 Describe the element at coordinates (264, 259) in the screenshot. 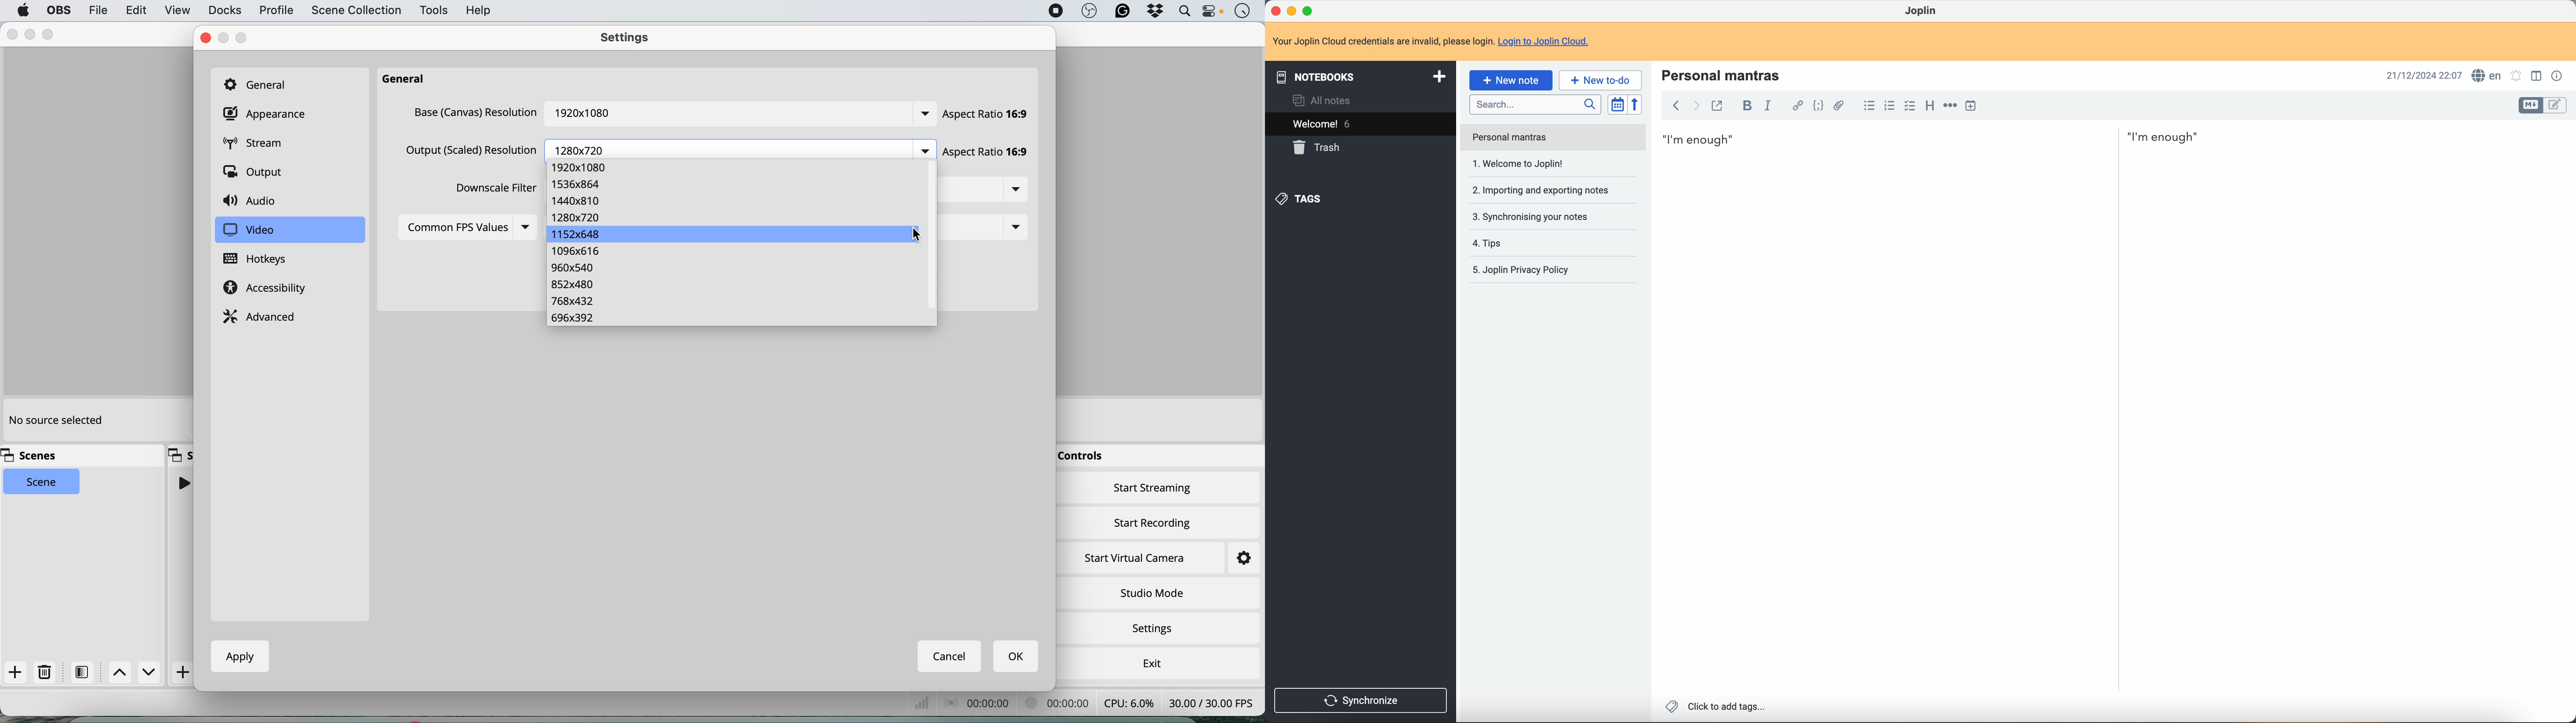

I see `hotkeys` at that location.